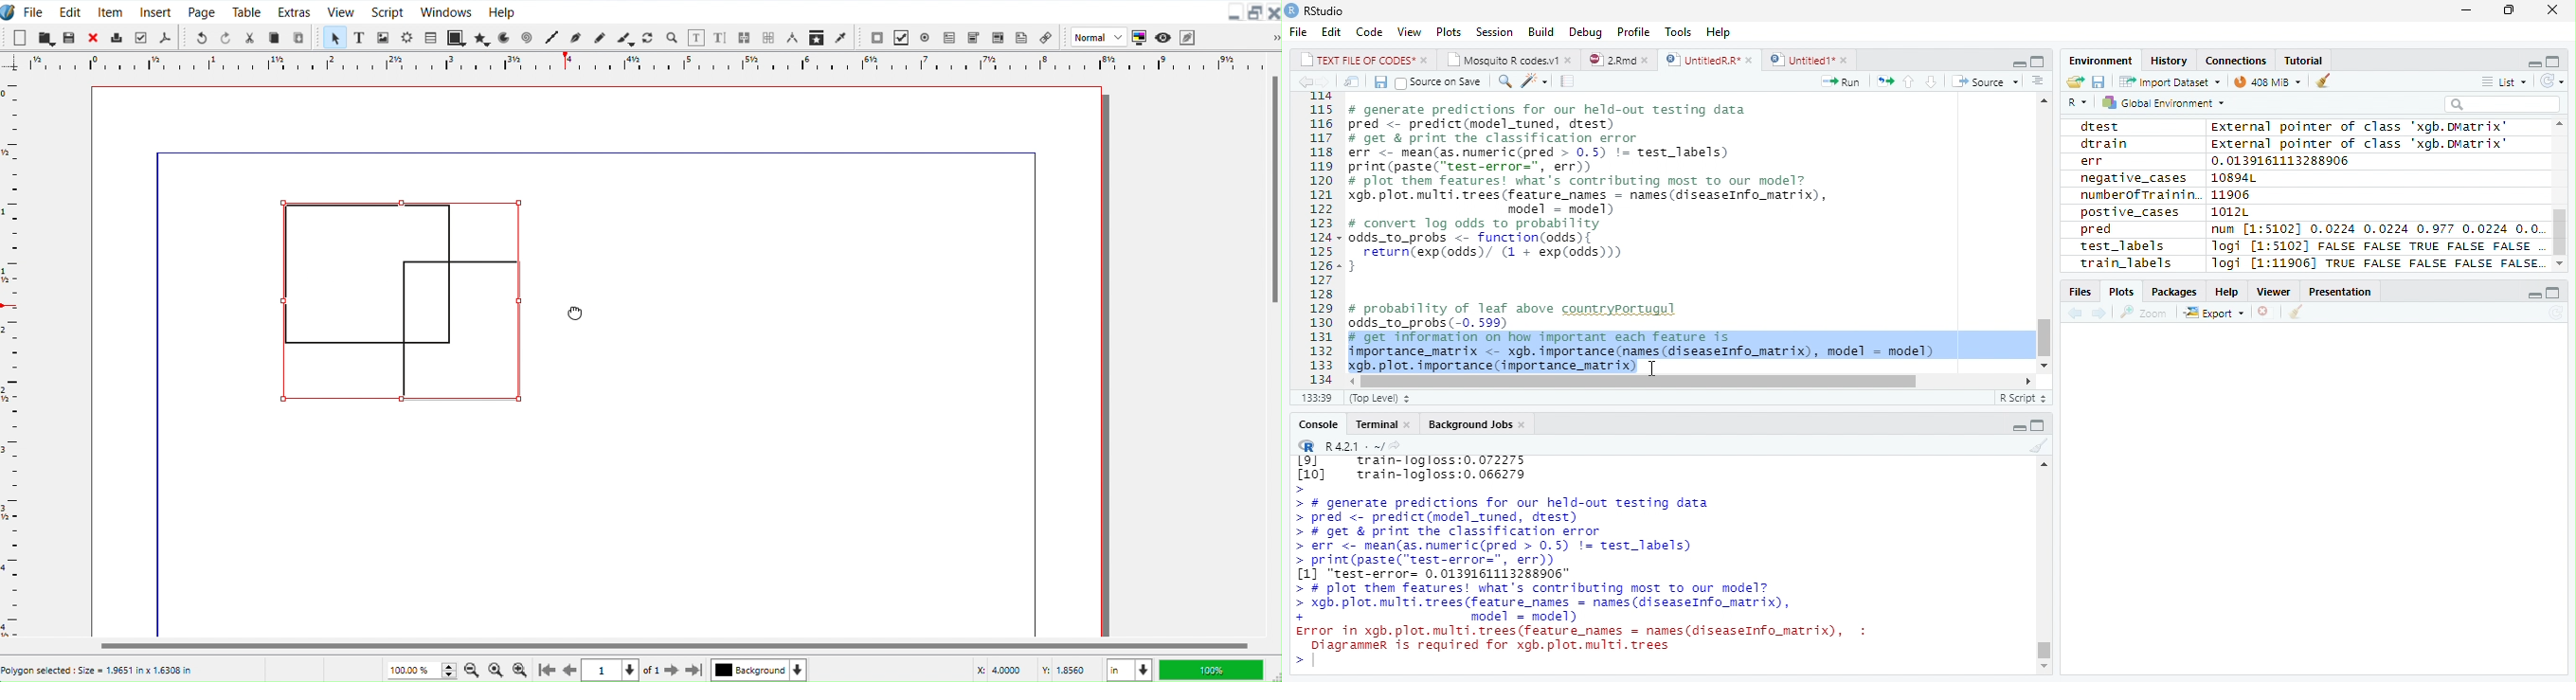  What do you see at coordinates (2237, 178) in the screenshot?
I see `10894L` at bounding box center [2237, 178].